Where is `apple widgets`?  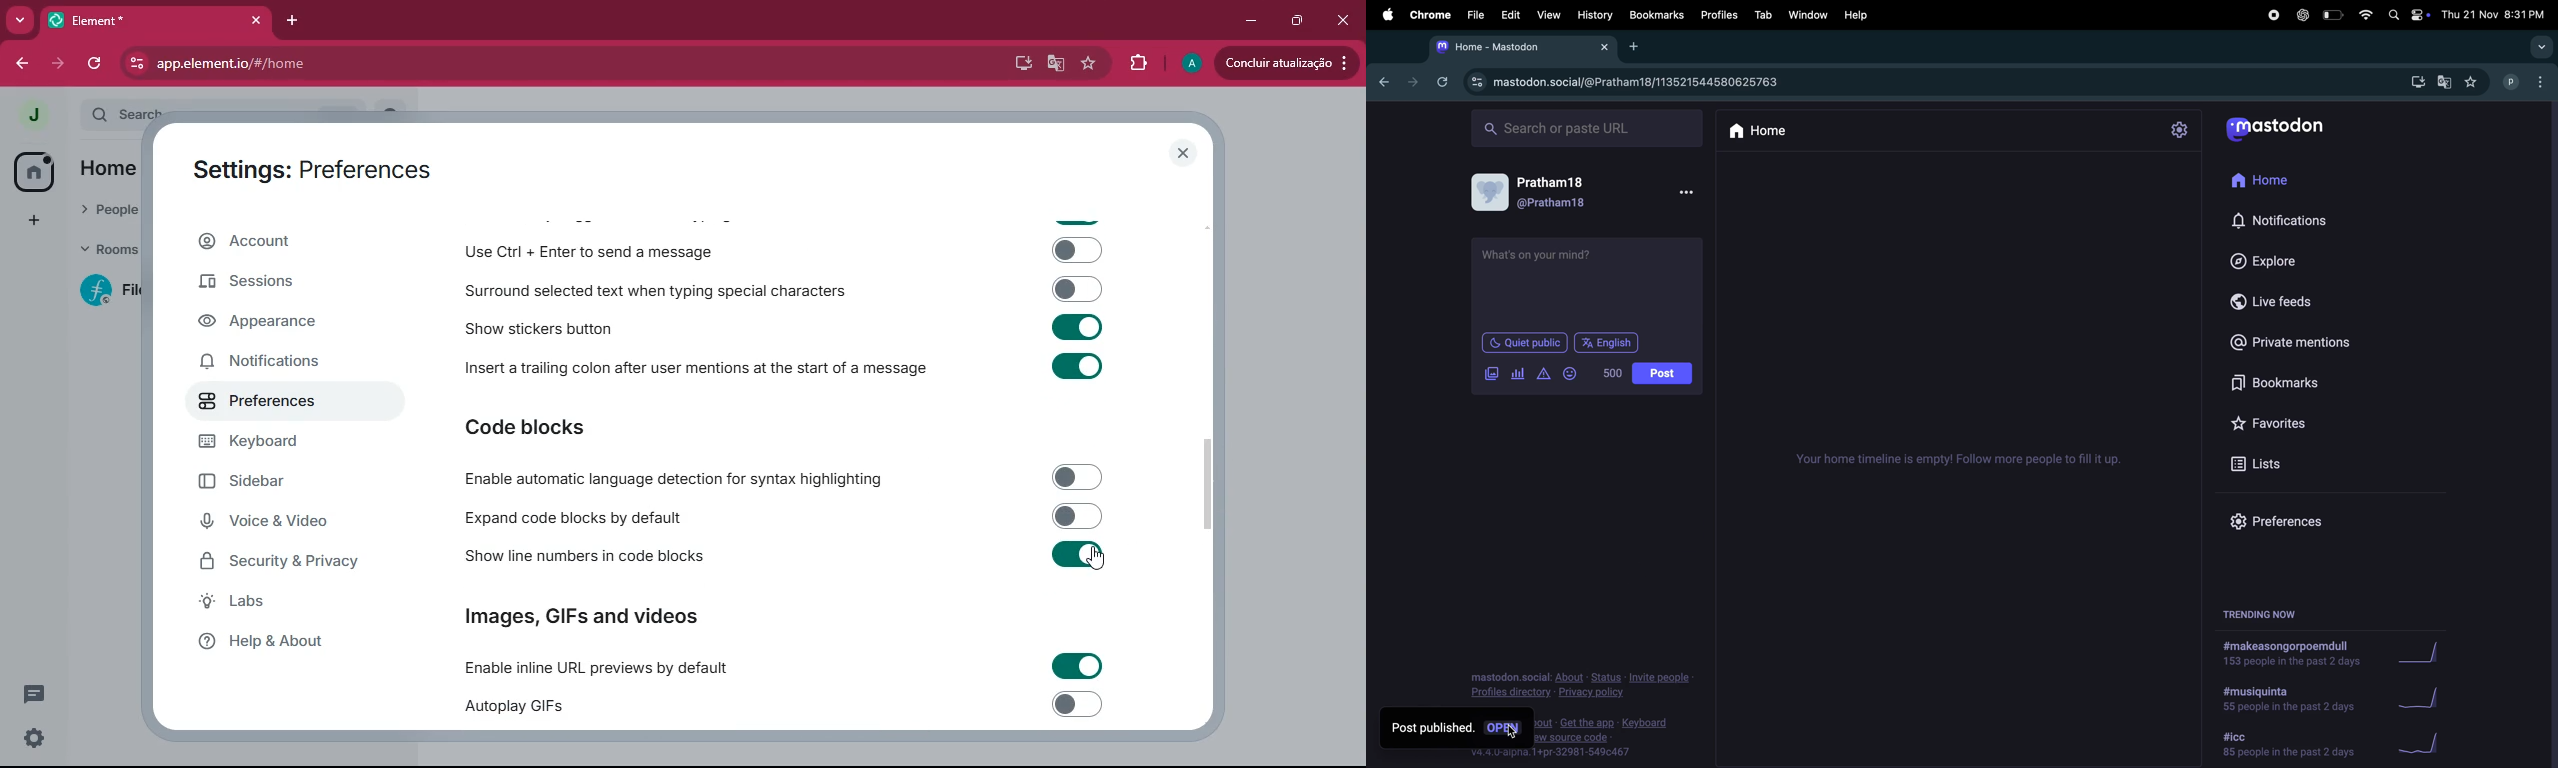 apple widgets is located at coordinates (2406, 15).